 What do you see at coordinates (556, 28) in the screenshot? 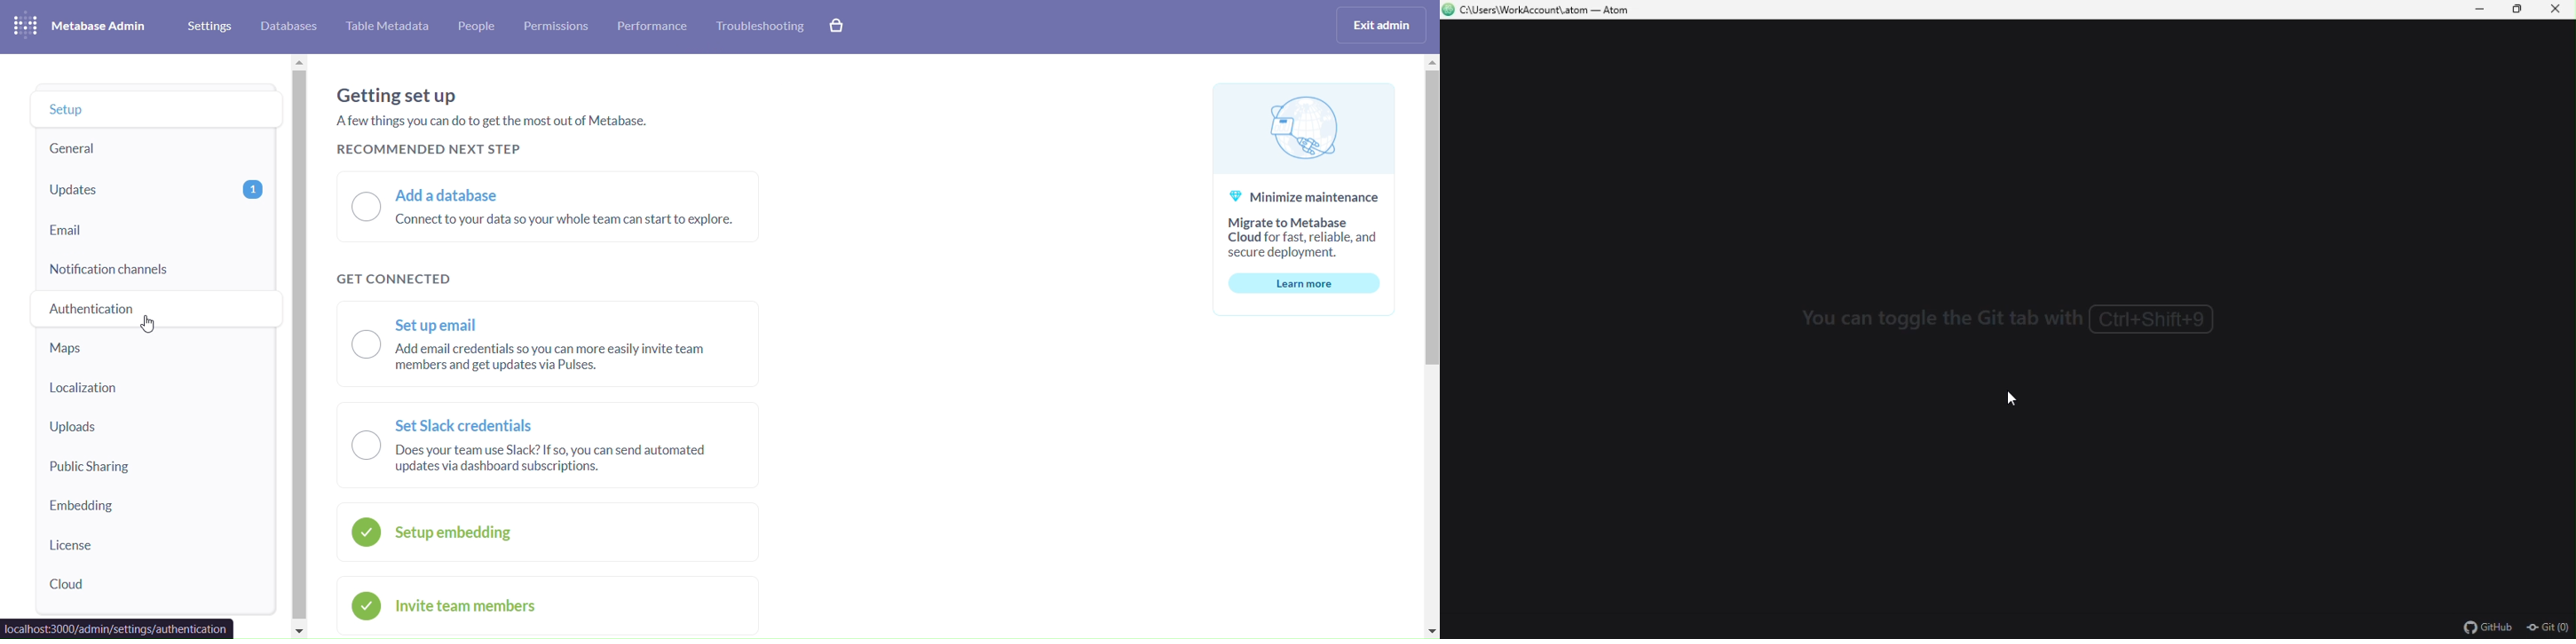
I see `permissions` at bounding box center [556, 28].